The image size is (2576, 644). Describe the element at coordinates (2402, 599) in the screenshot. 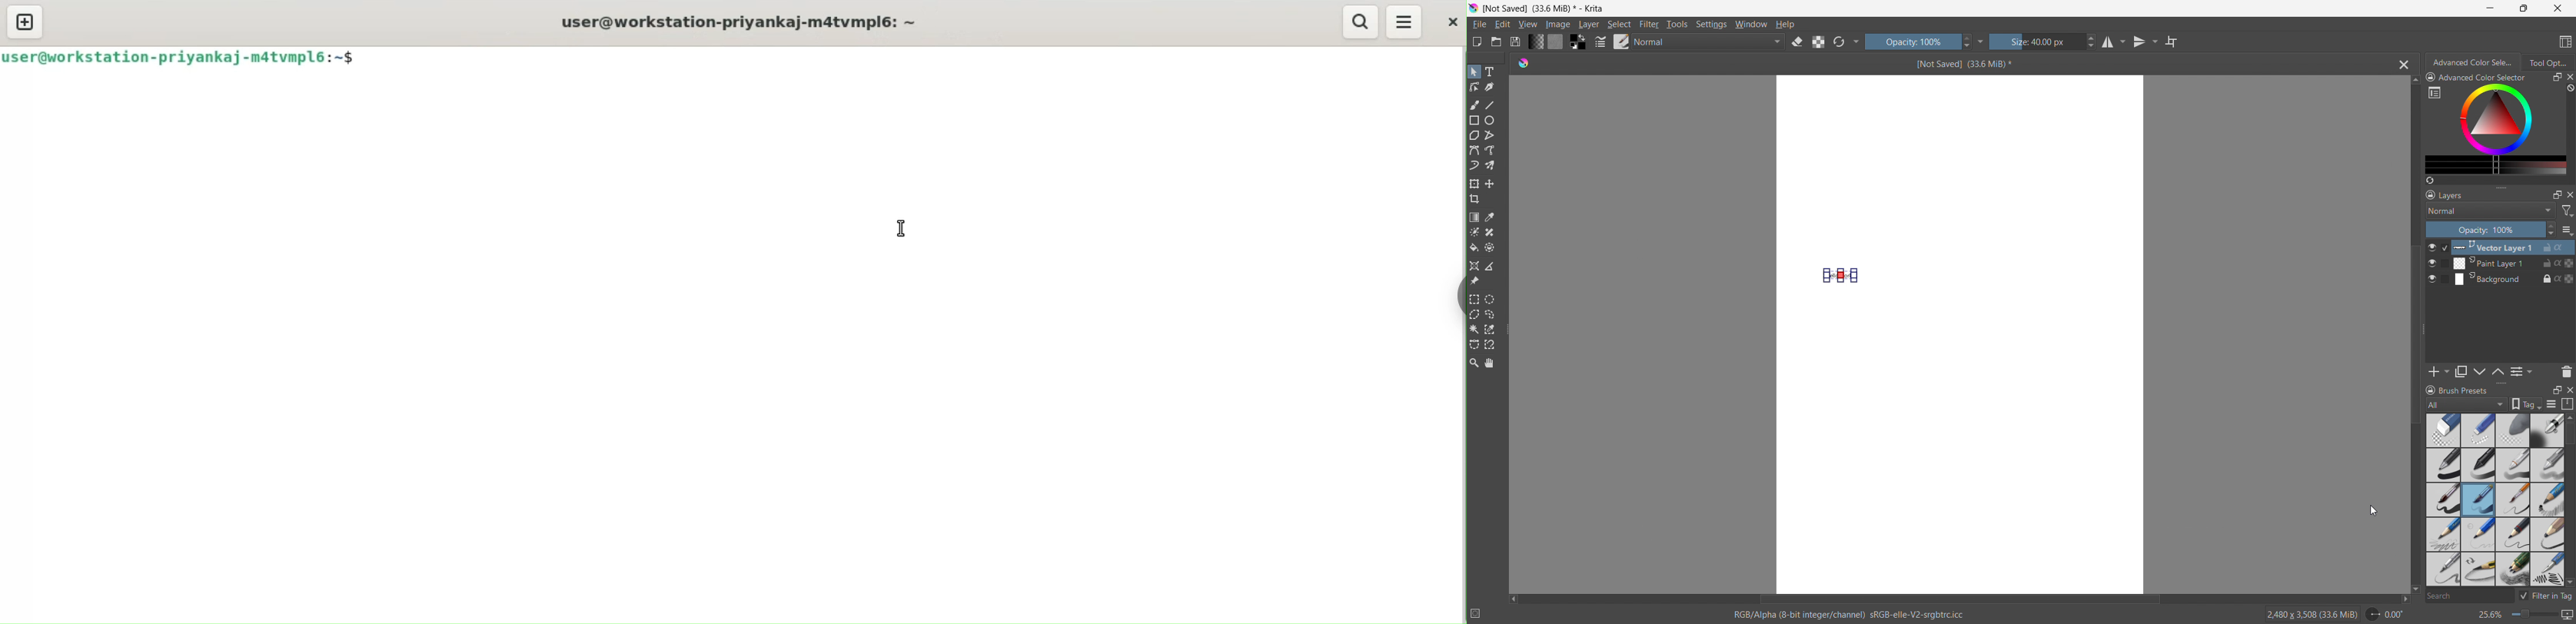

I see `scroll right` at that location.